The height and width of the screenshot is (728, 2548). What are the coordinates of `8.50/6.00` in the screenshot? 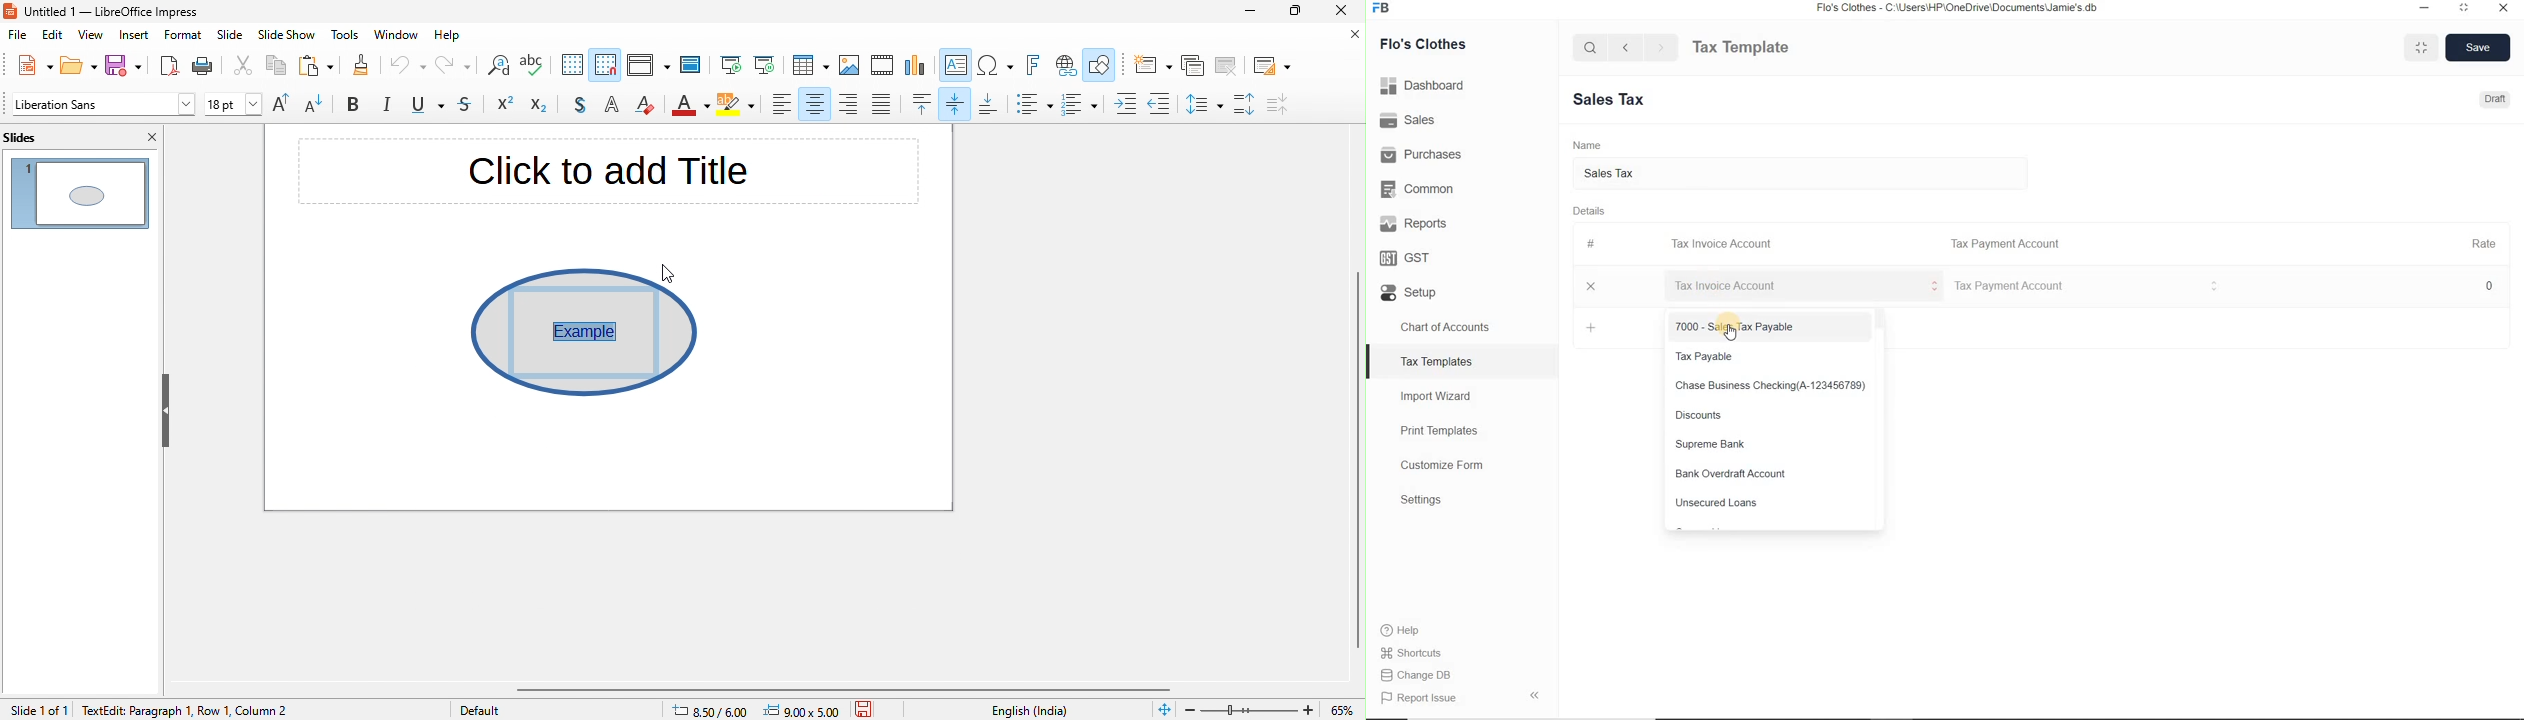 It's located at (717, 709).